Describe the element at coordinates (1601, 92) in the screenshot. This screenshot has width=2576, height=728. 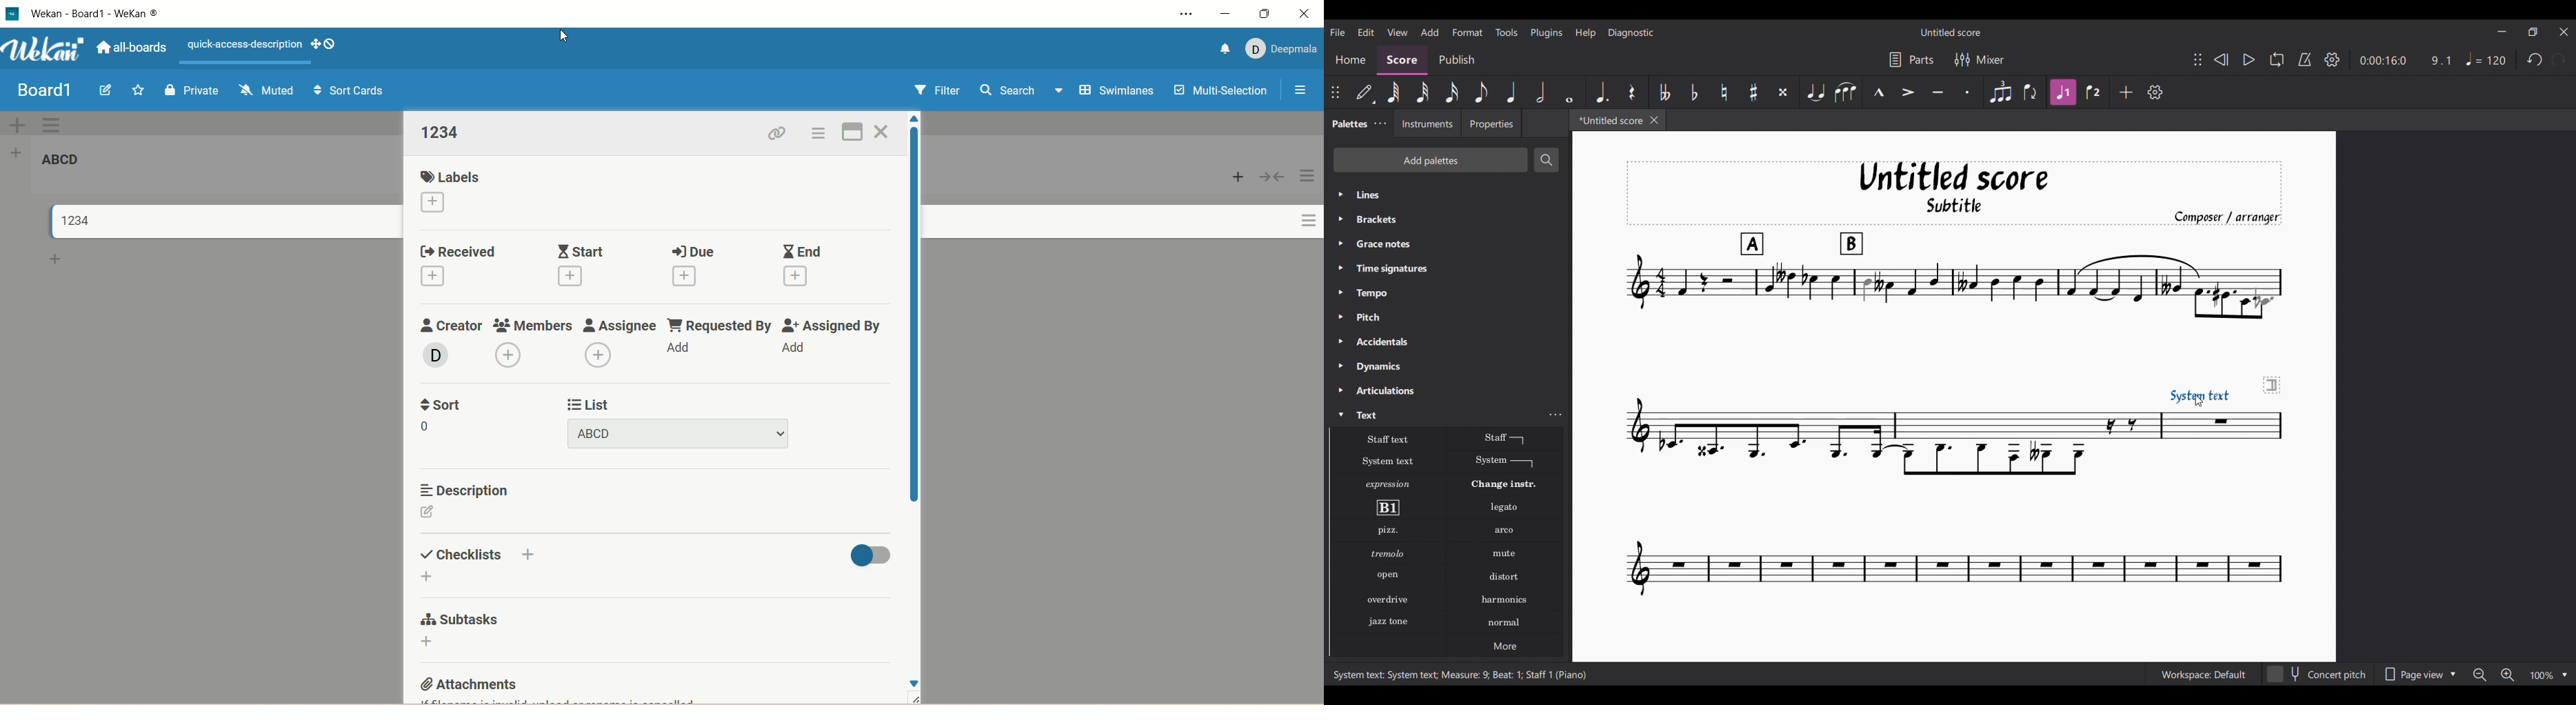
I see `Augmentation dot` at that location.